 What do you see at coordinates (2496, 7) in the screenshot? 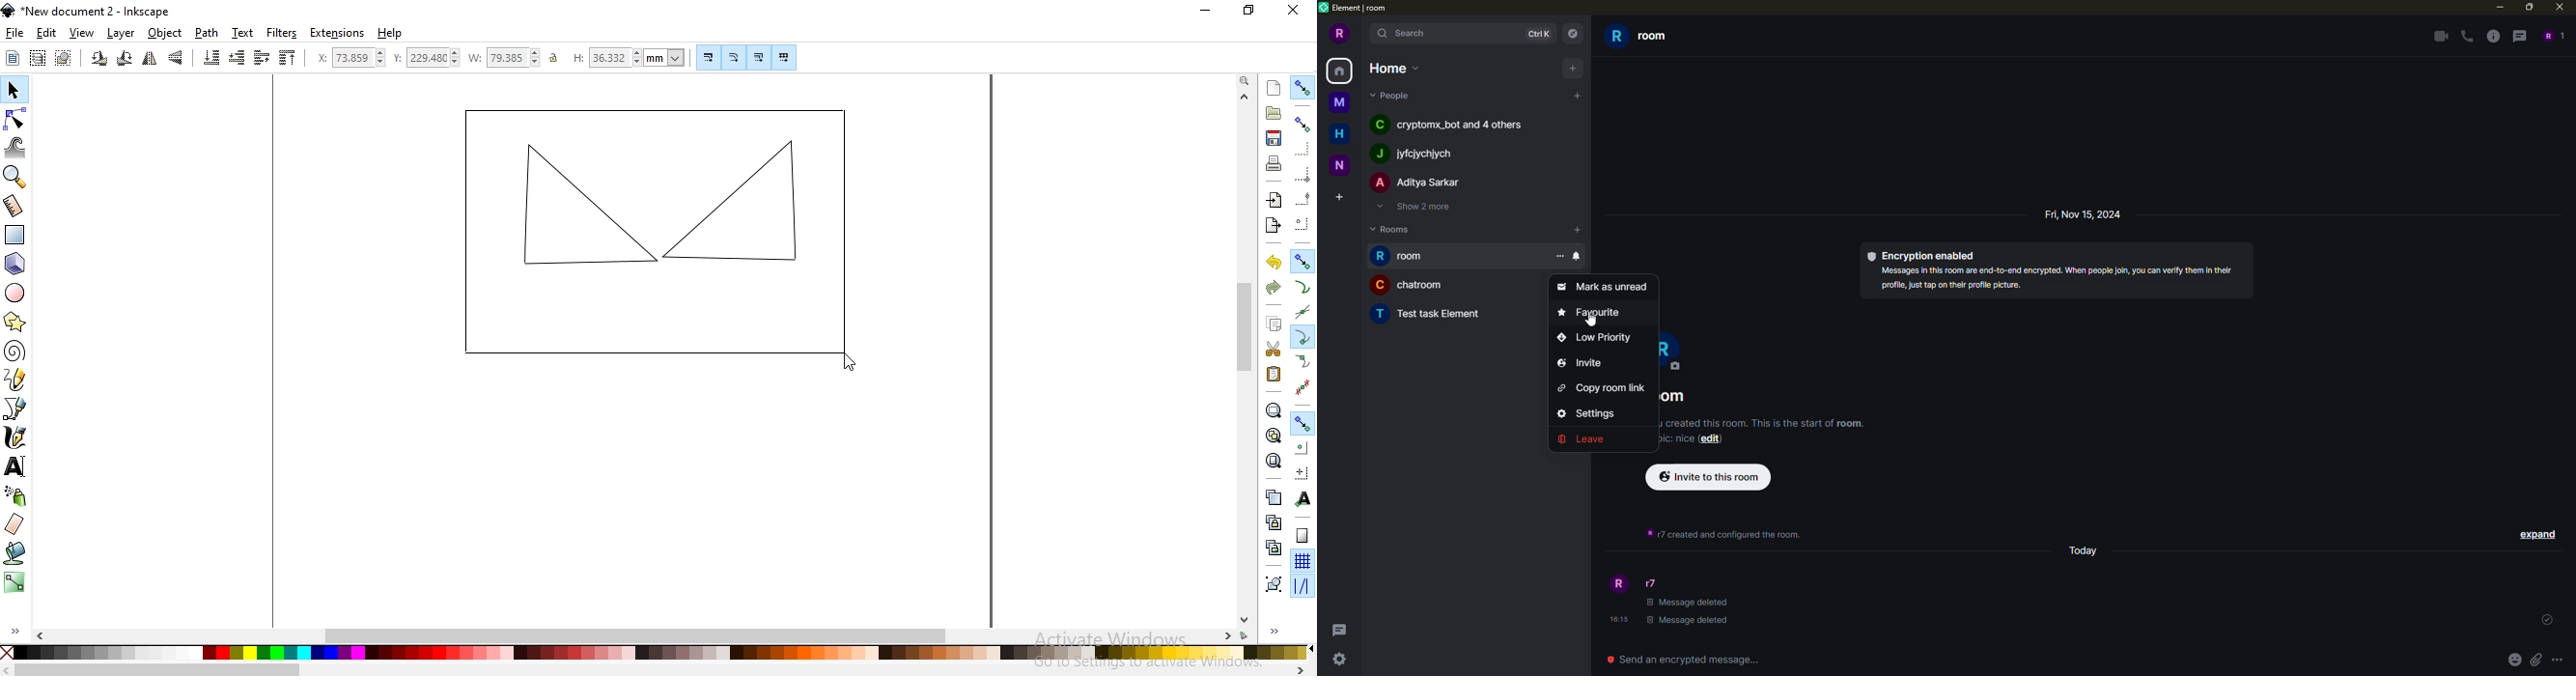
I see `minimize` at bounding box center [2496, 7].